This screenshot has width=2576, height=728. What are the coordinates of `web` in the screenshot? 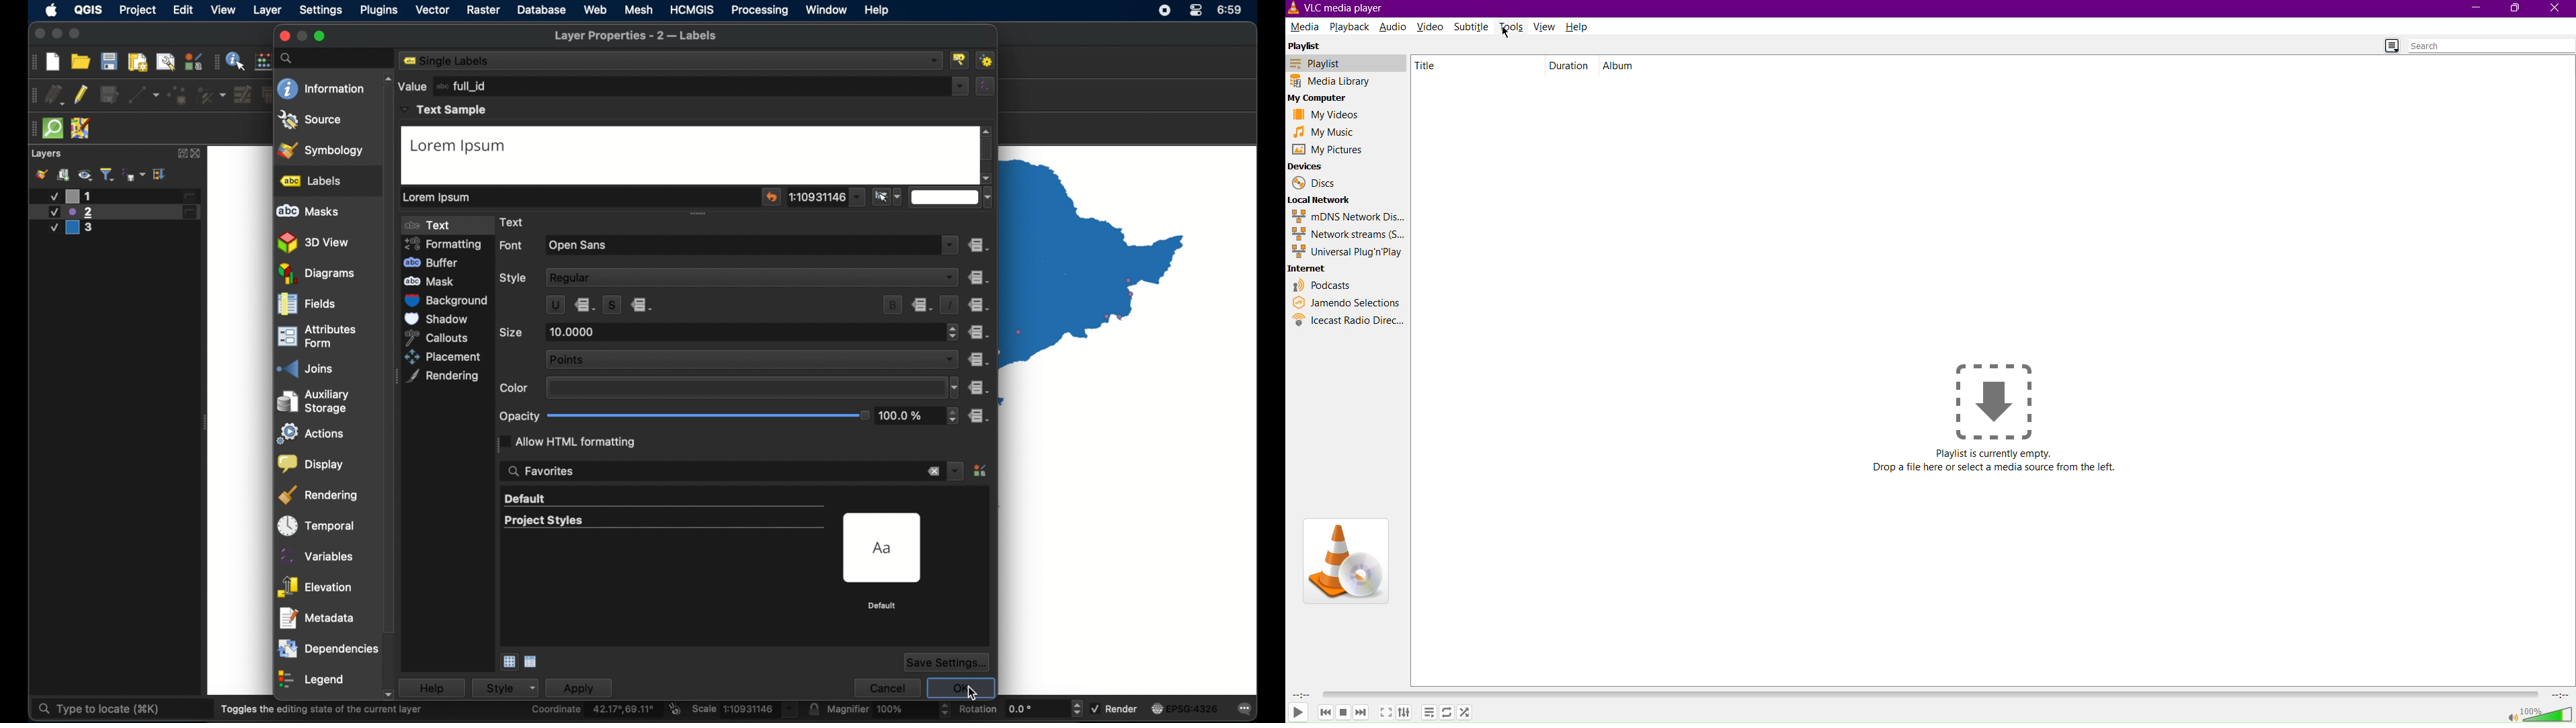 It's located at (595, 9).